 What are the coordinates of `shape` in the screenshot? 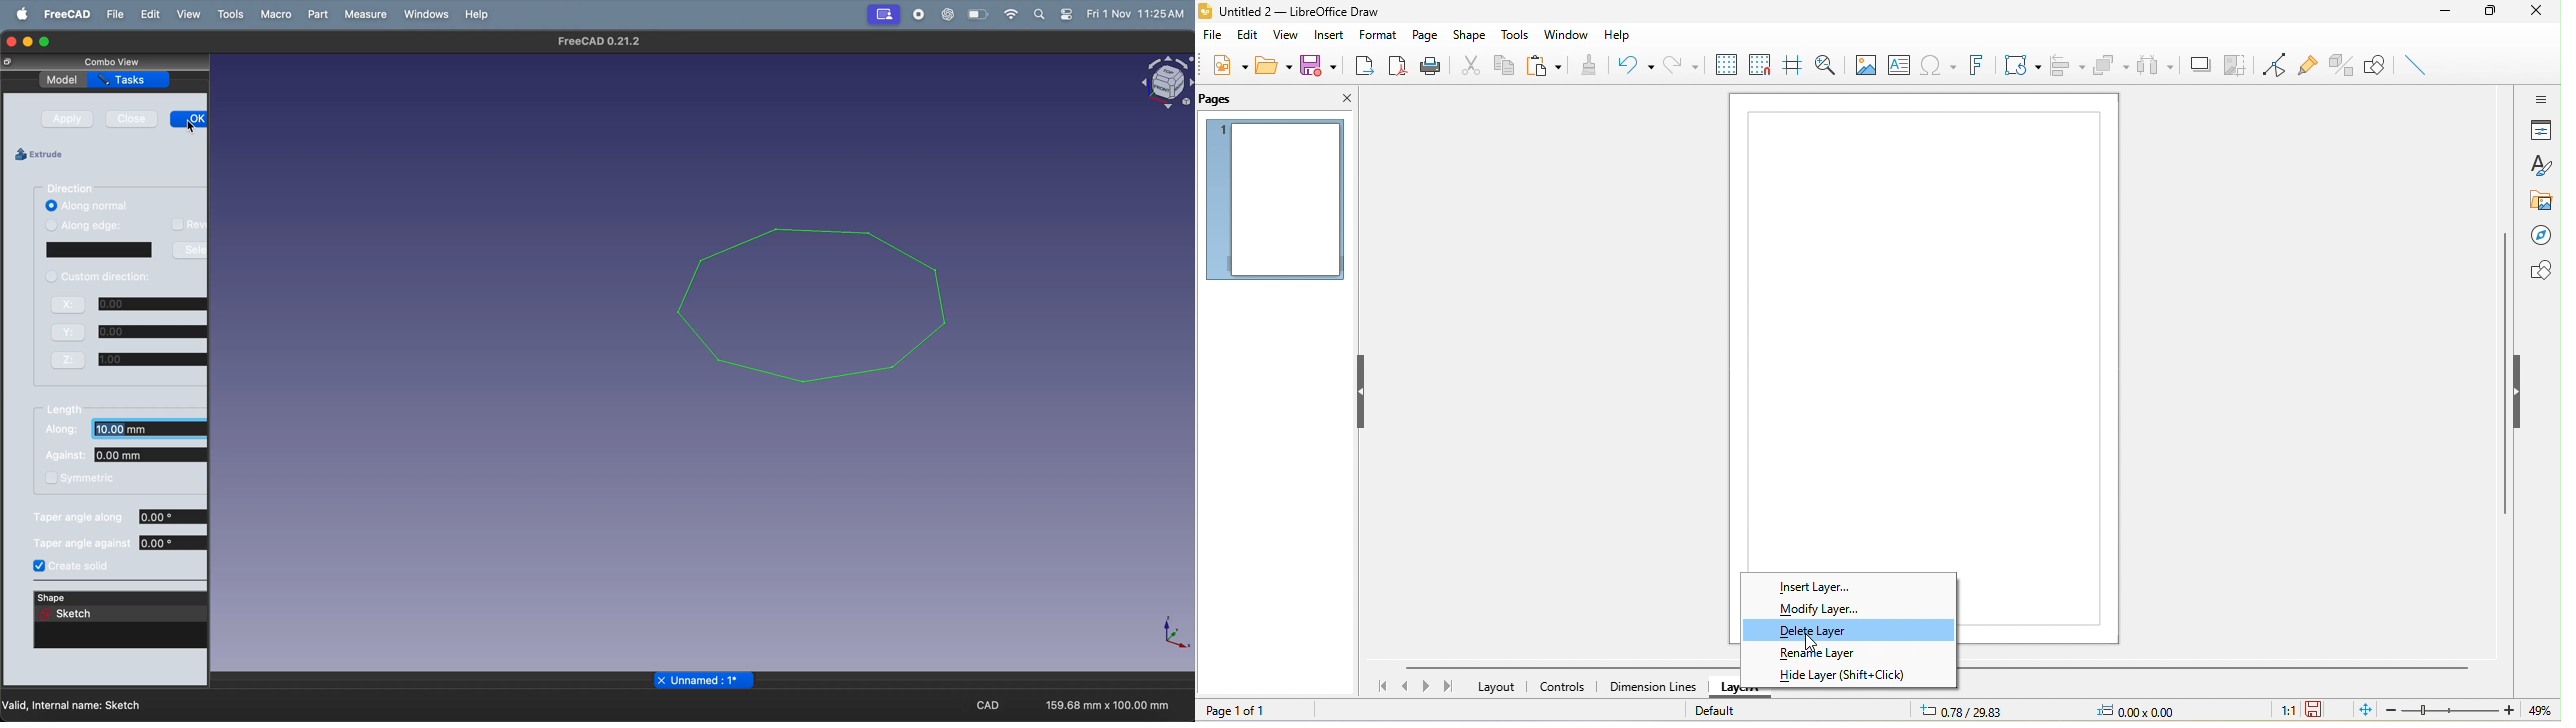 It's located at (53, 596).